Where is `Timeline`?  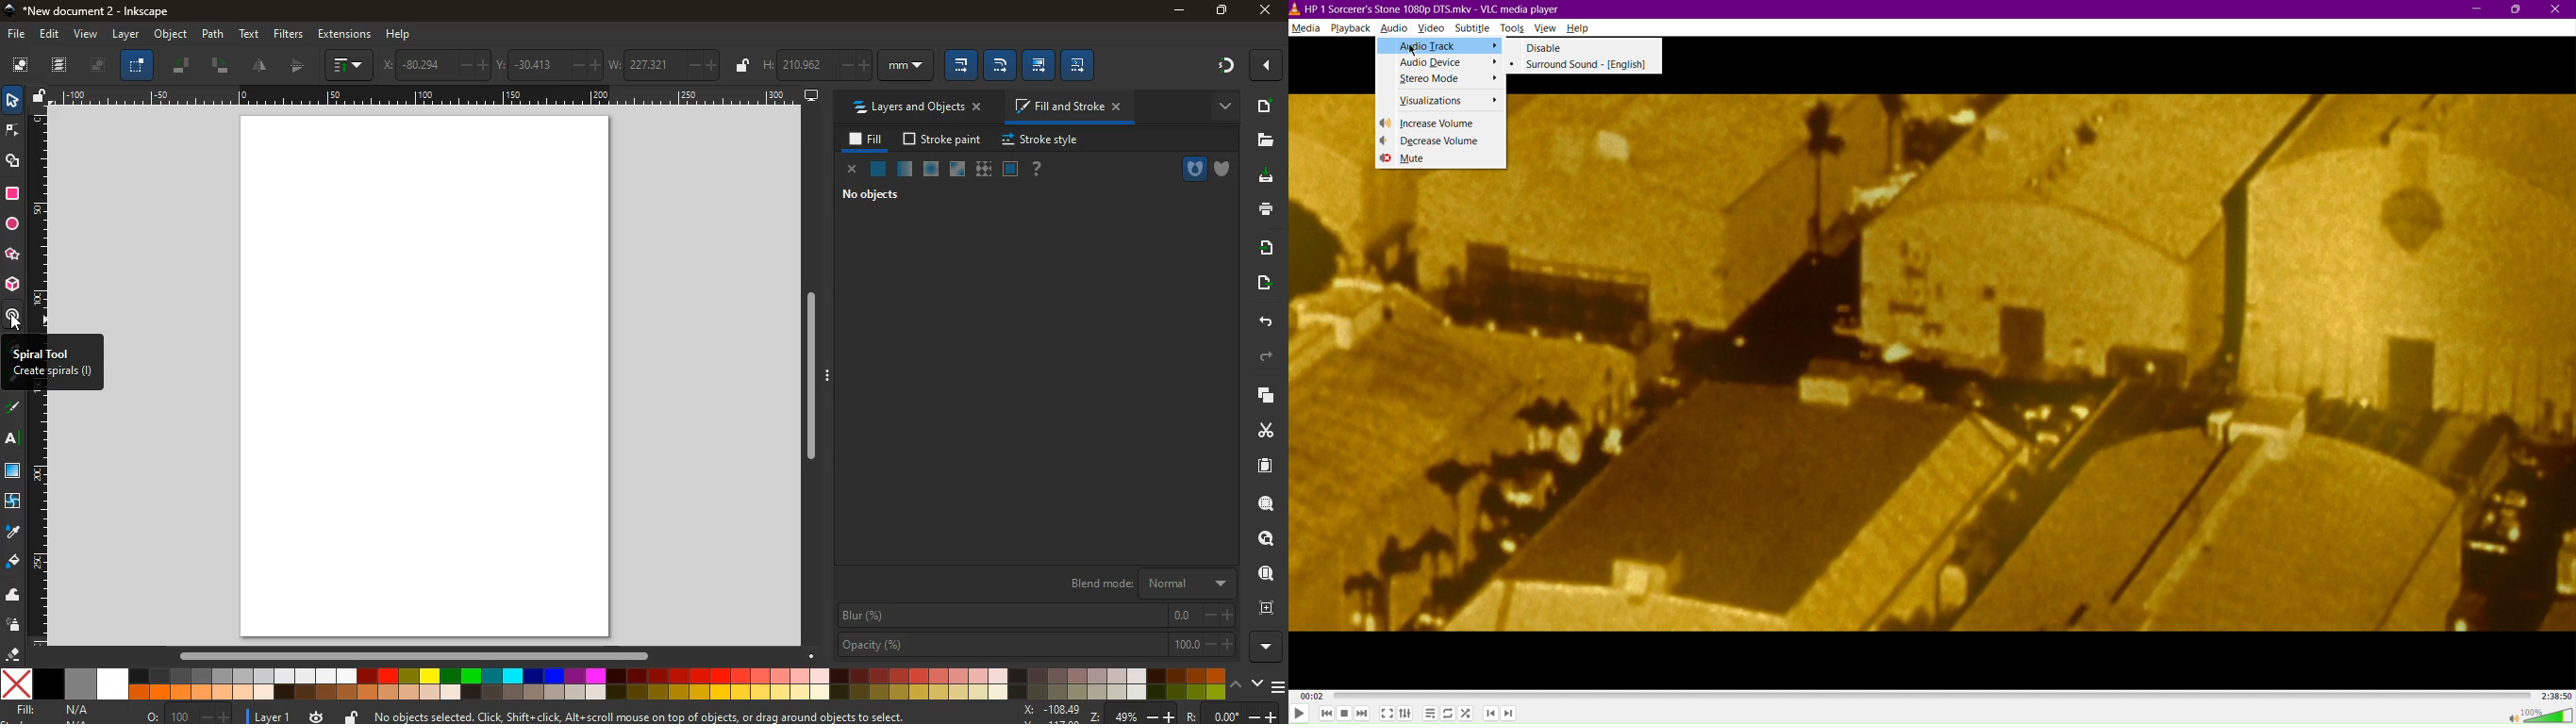
Timeline is located at coordinates (1930, 695).